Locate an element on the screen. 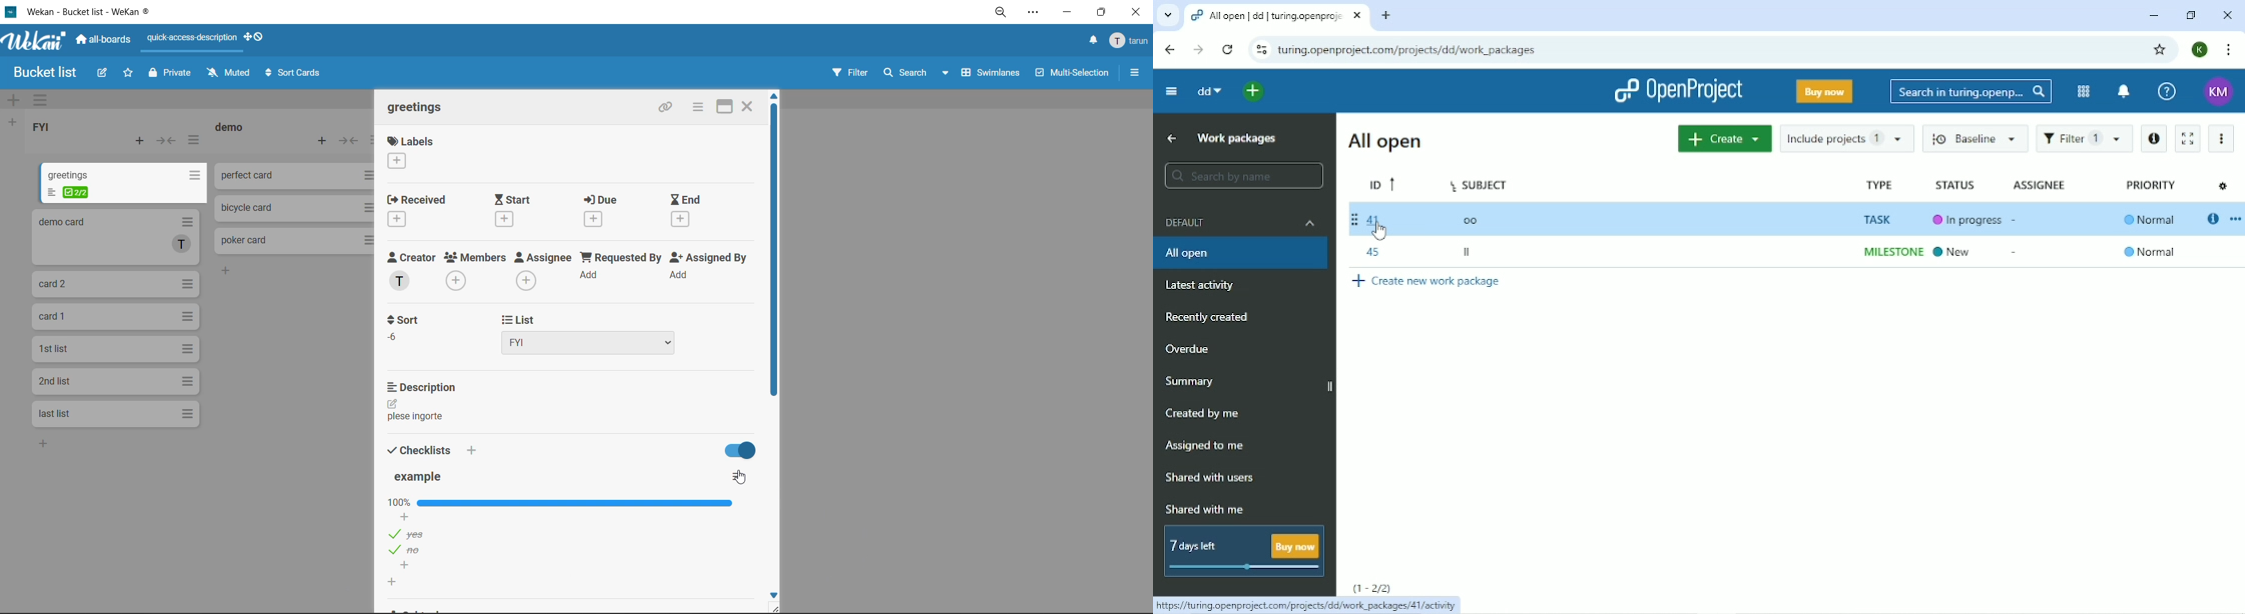  end is located at coordinates (685, 211).